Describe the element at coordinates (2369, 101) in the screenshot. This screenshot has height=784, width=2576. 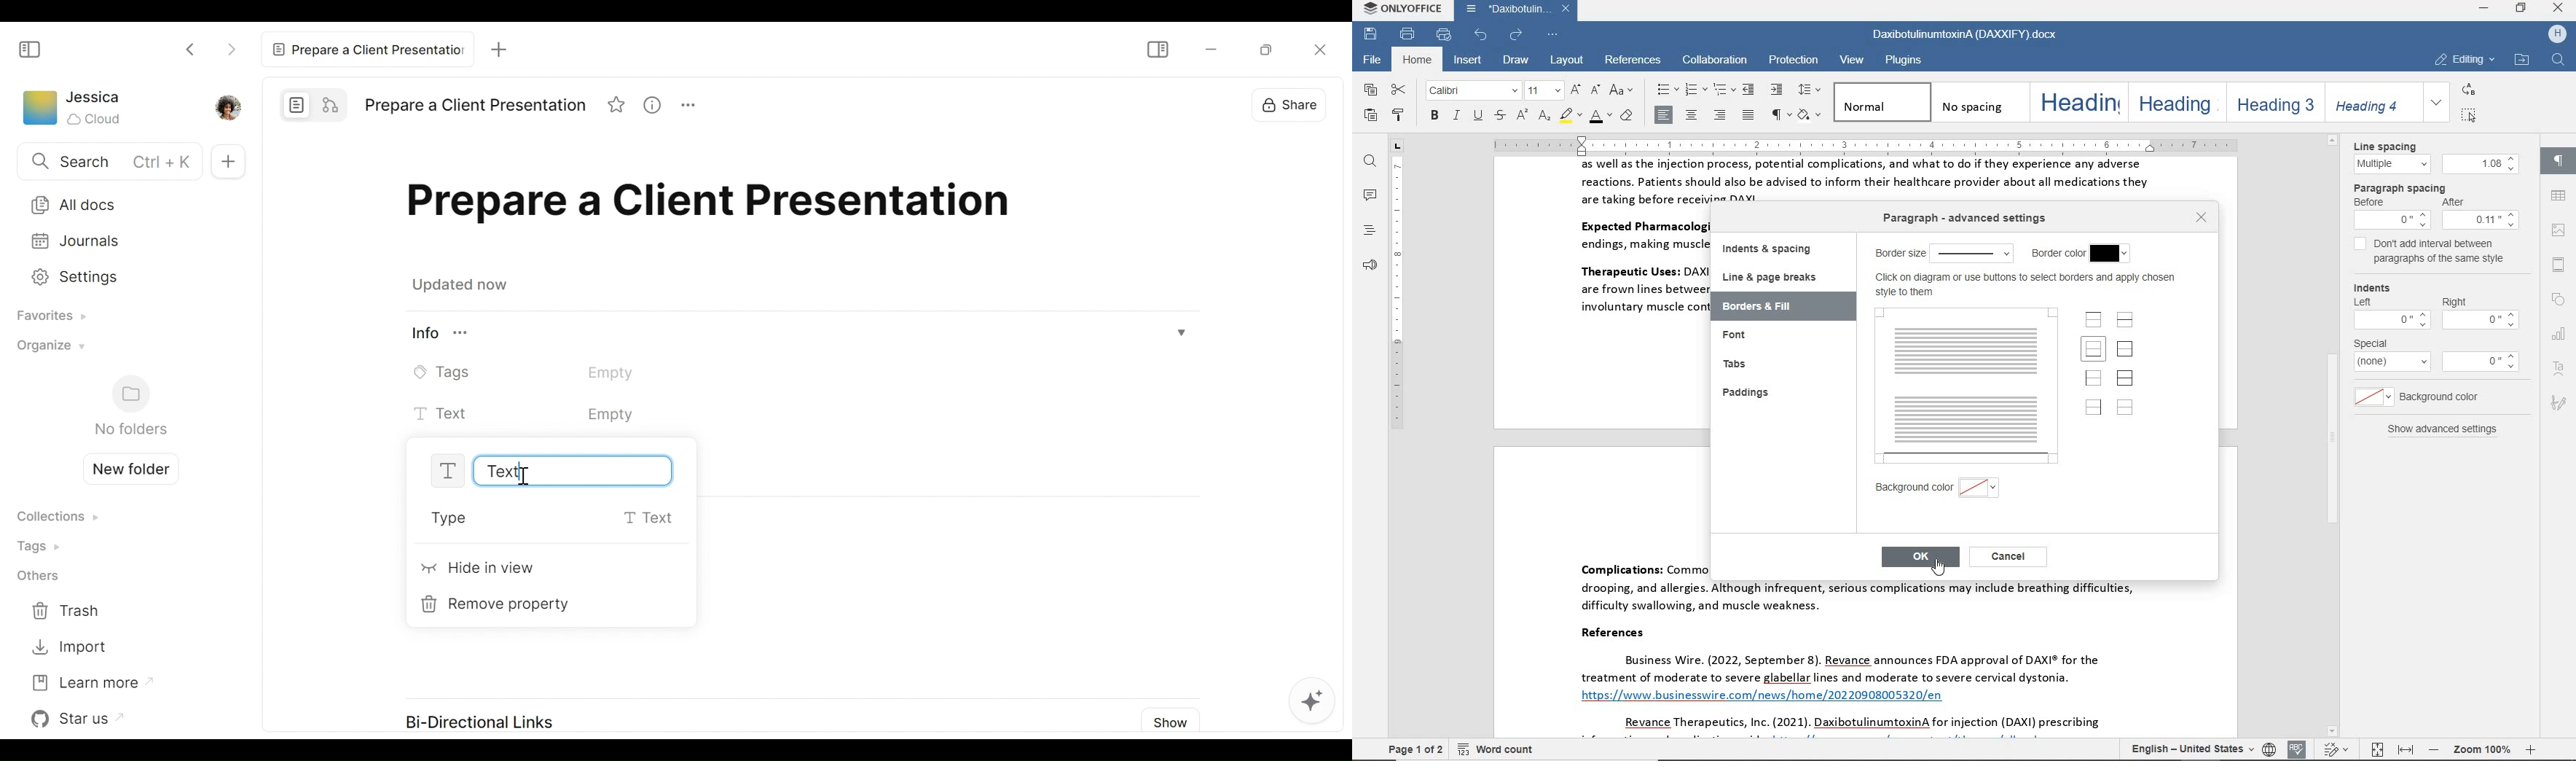
I see `heading 4` at that location.